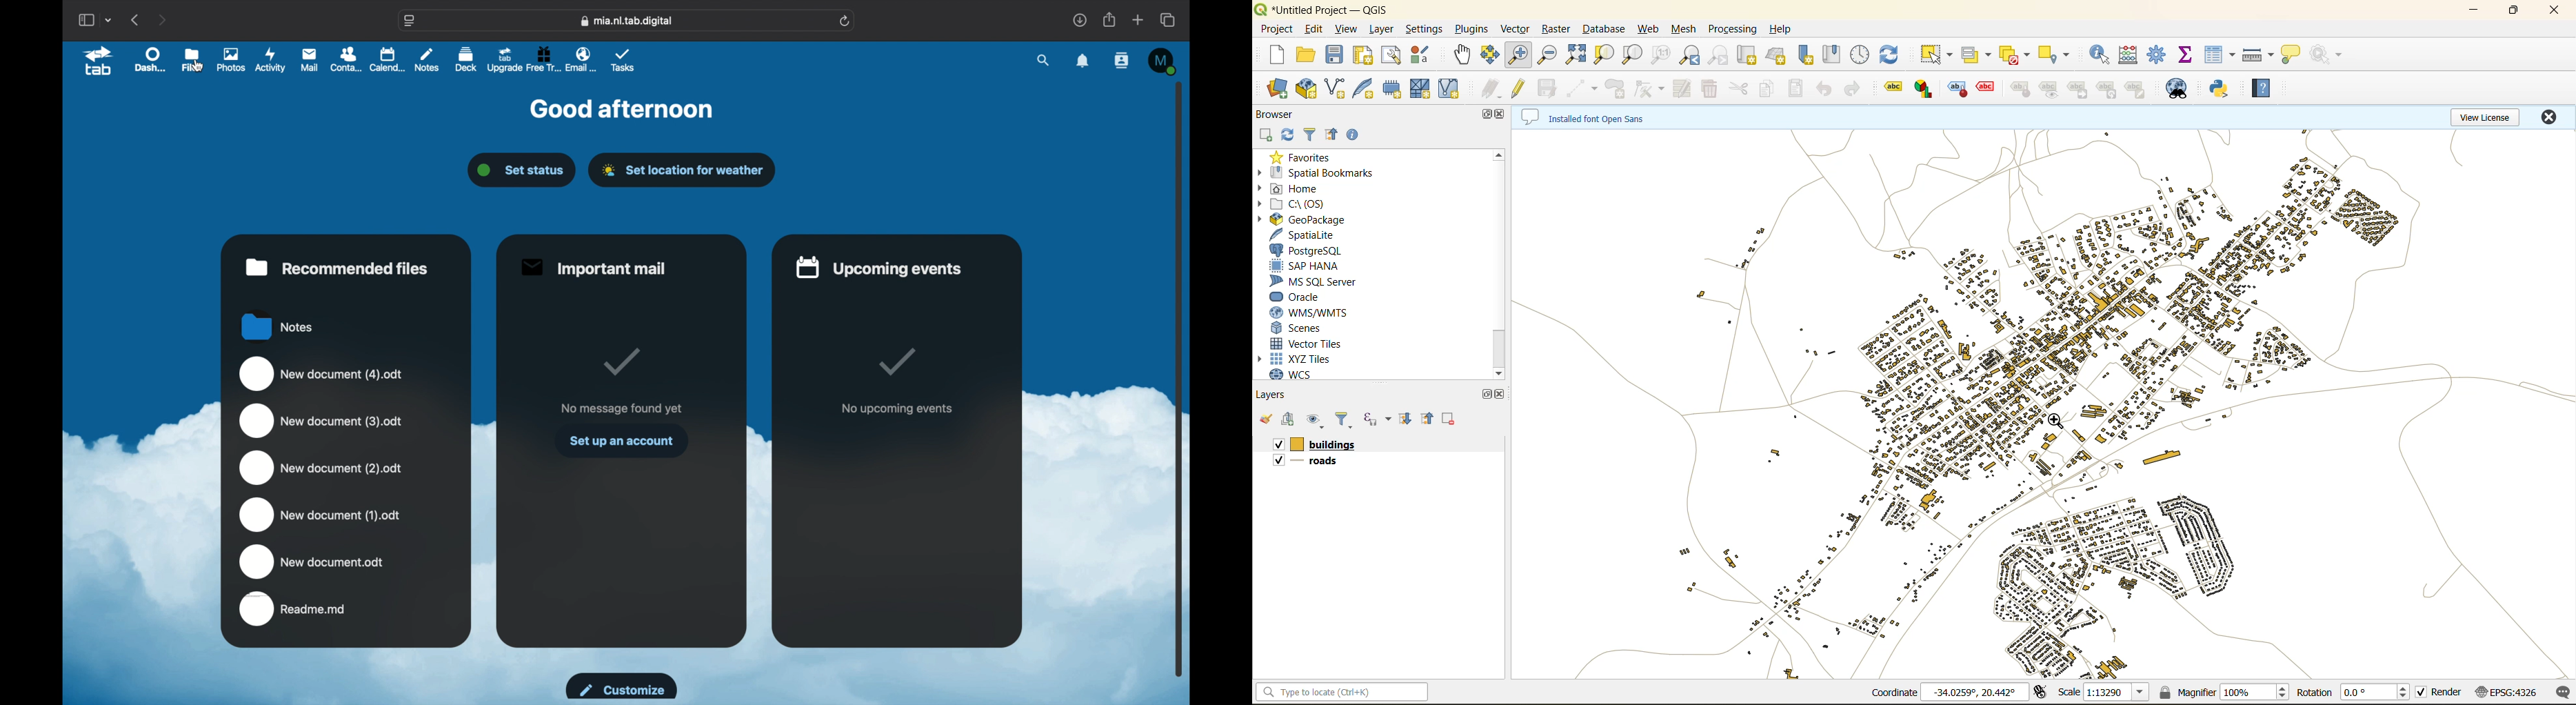 This screenshot has width=2576, height=728. I want to click on layers, so click(1281, 394).